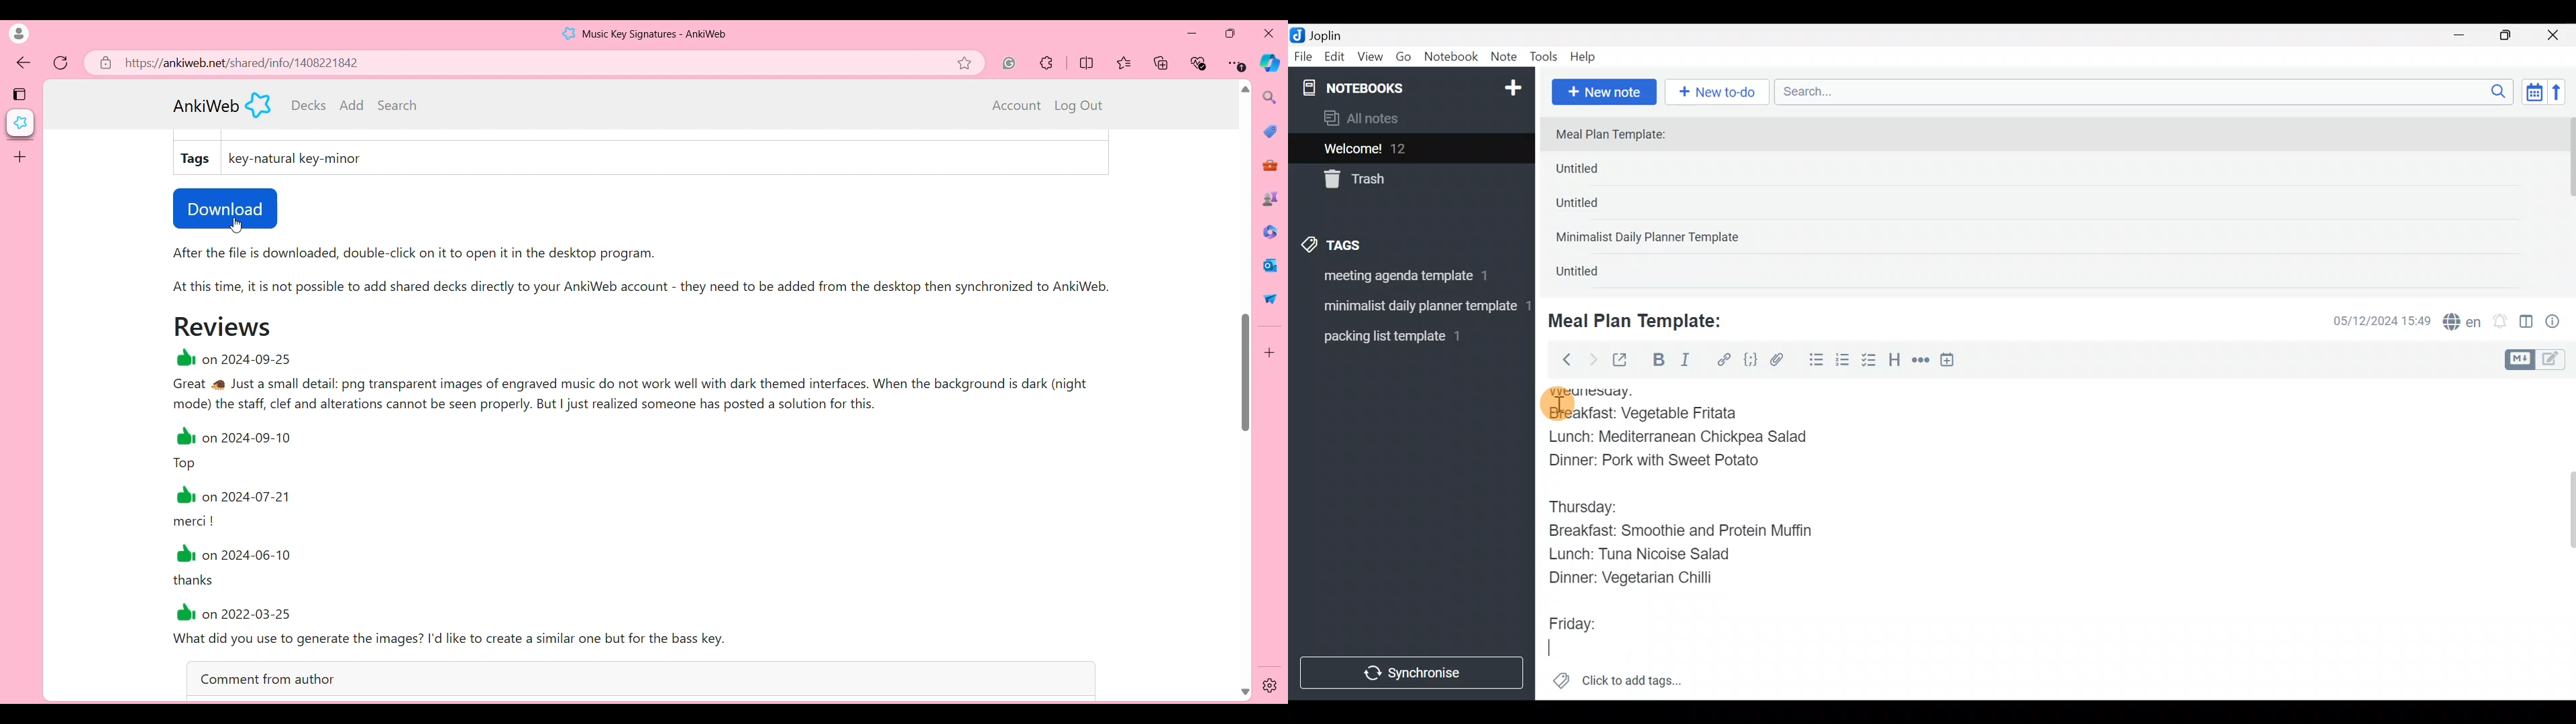 The width and height of the screenshot is (2576, 728). What do you see at coordinates (1408, 119) in the screenshot?
I see `All notes` at bounding box center [1408, 119].